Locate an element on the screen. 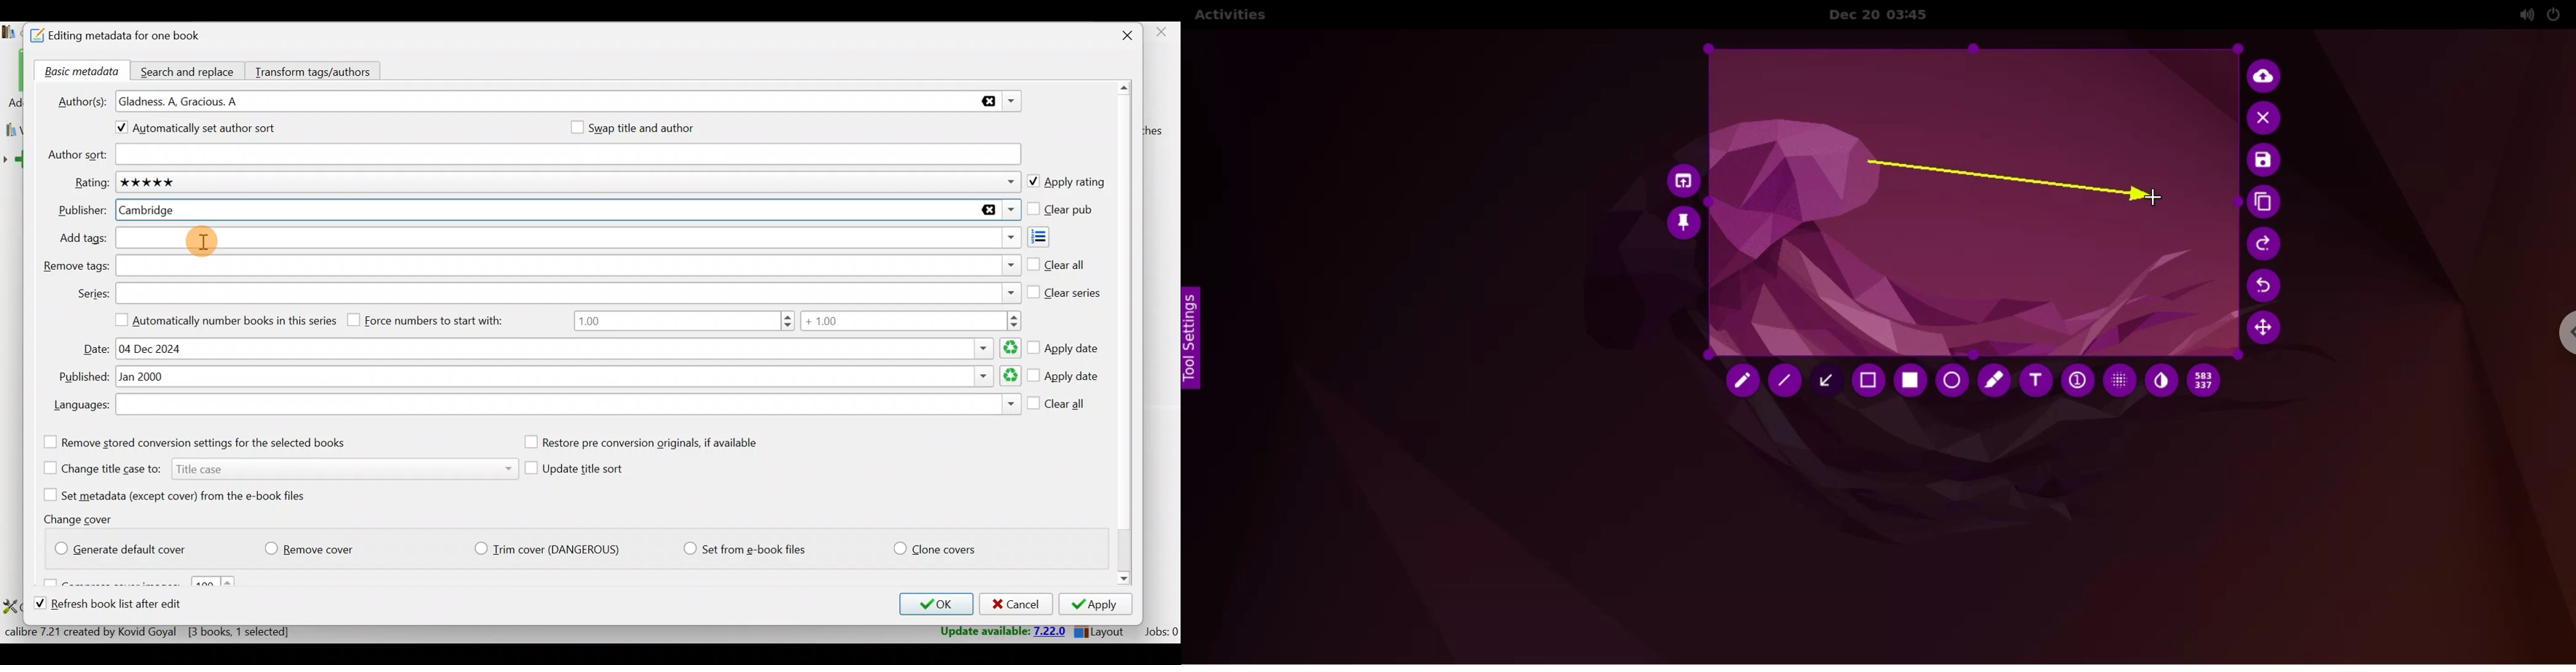  Remove tags: is located at coordinates (75, 267).